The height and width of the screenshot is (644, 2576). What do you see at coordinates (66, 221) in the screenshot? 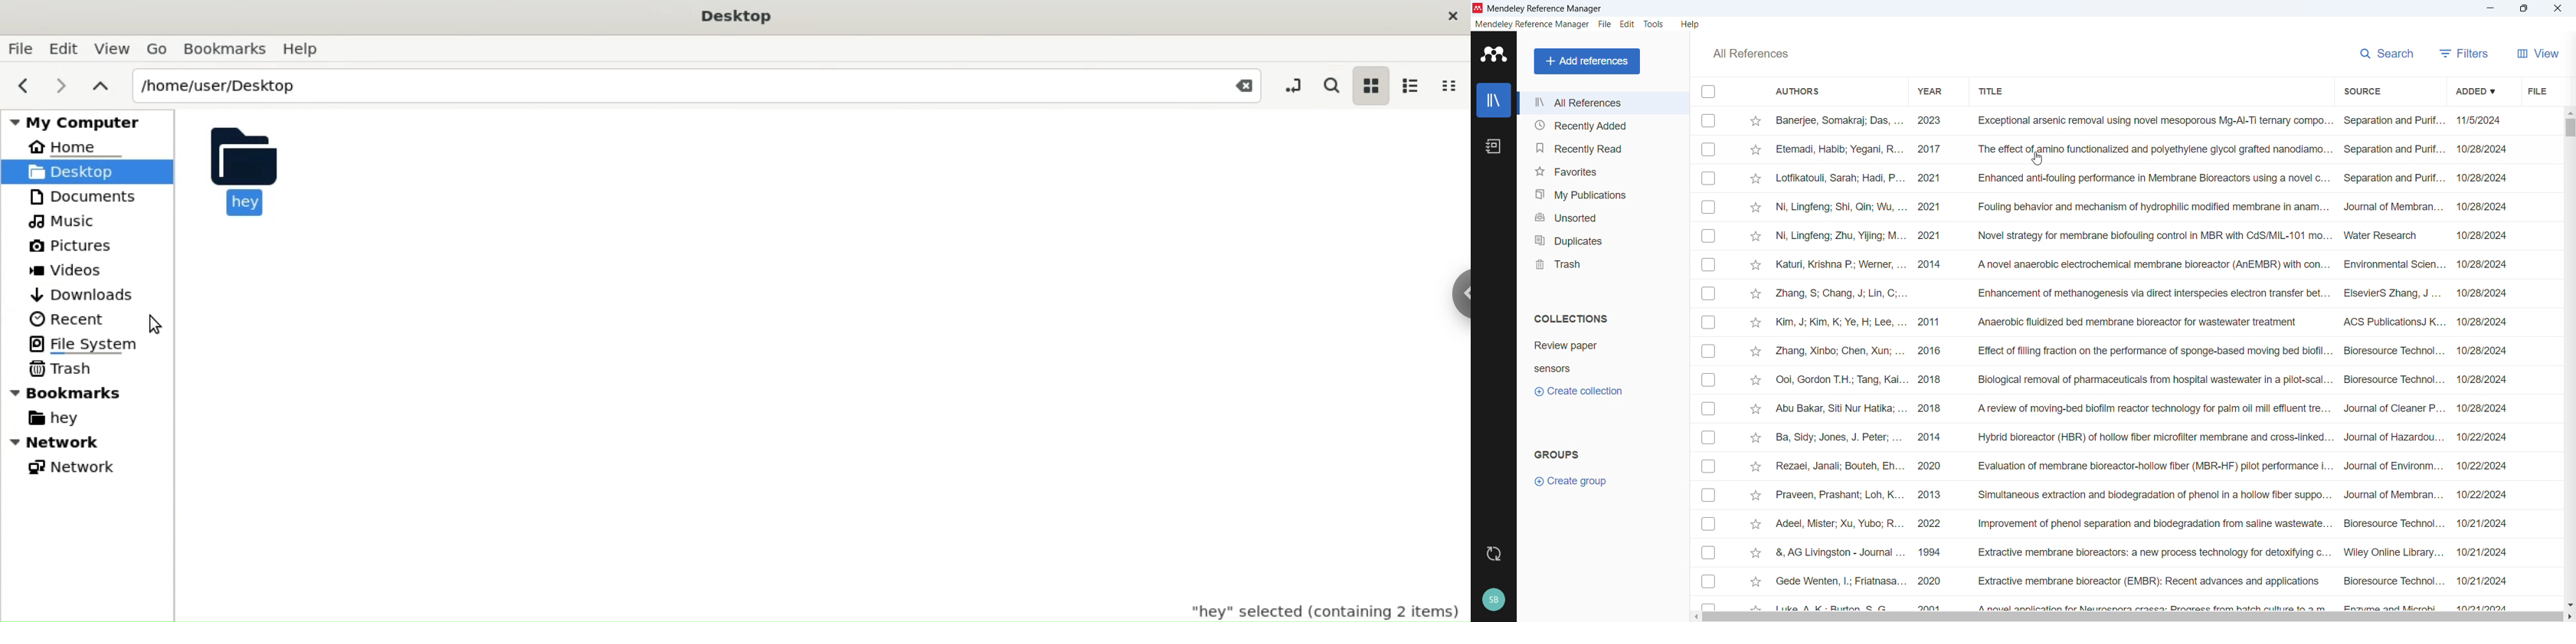
I see `Music` at bounding box center [66, 221].